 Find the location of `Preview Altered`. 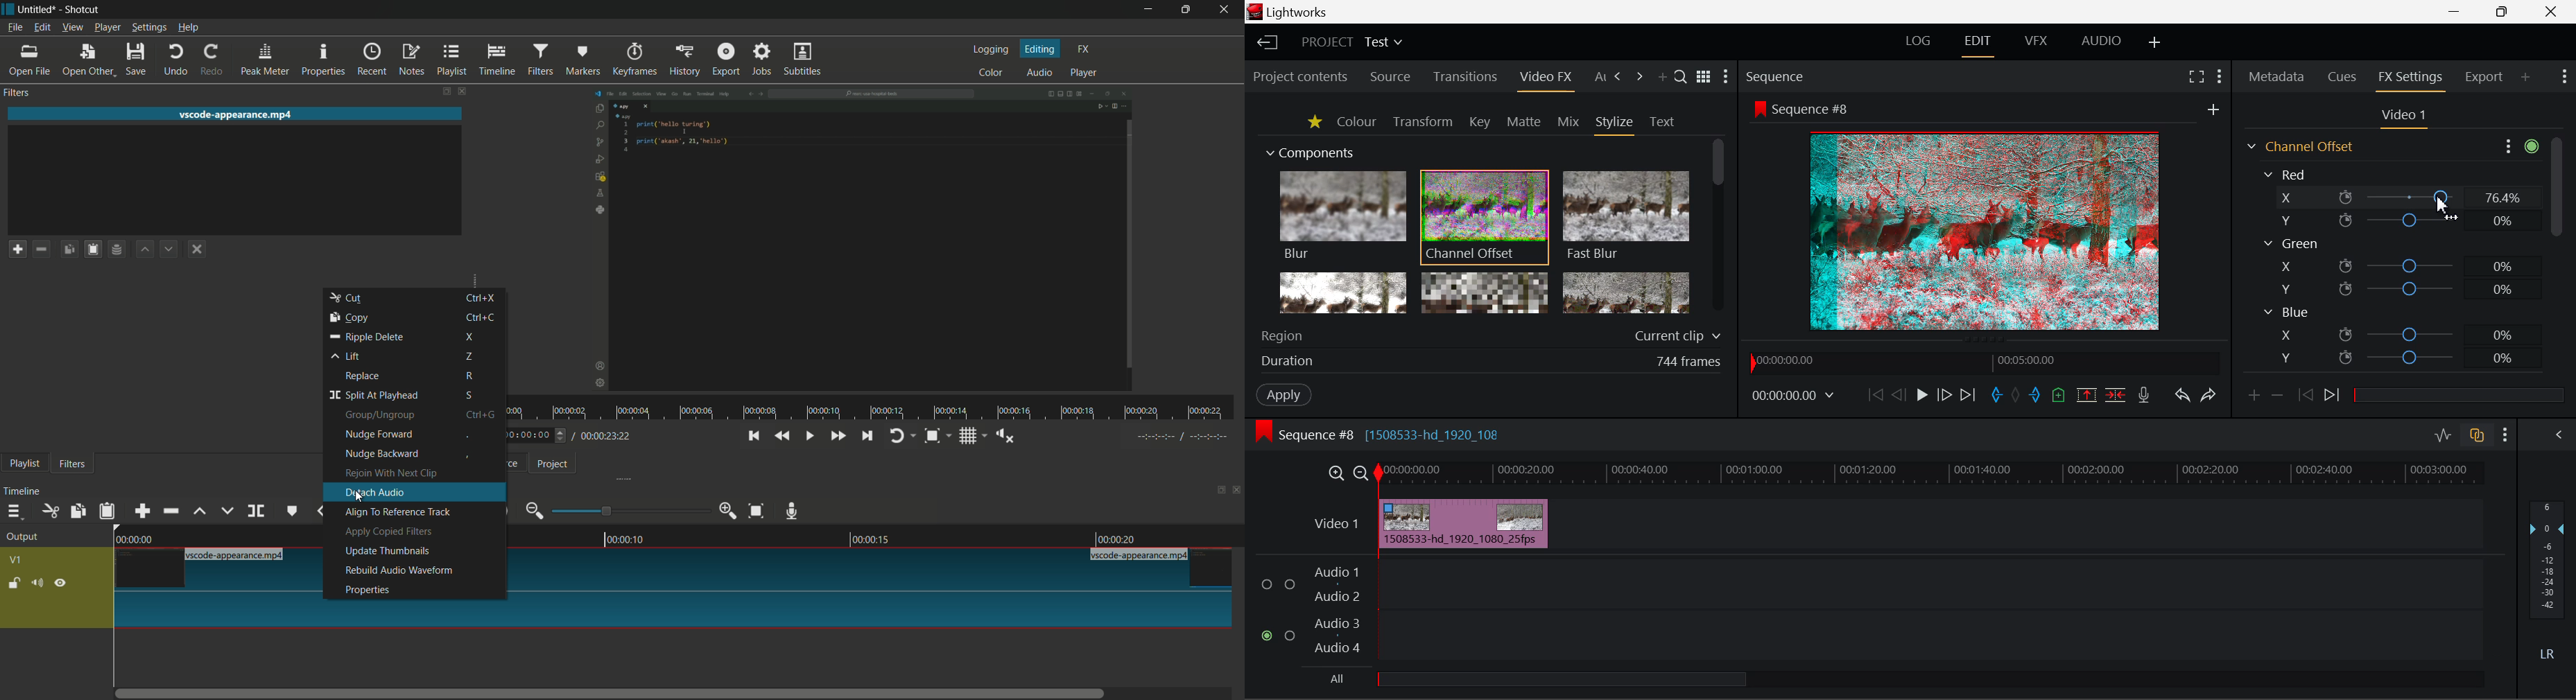

Preview Altered is located at coordinates (1987, 229).